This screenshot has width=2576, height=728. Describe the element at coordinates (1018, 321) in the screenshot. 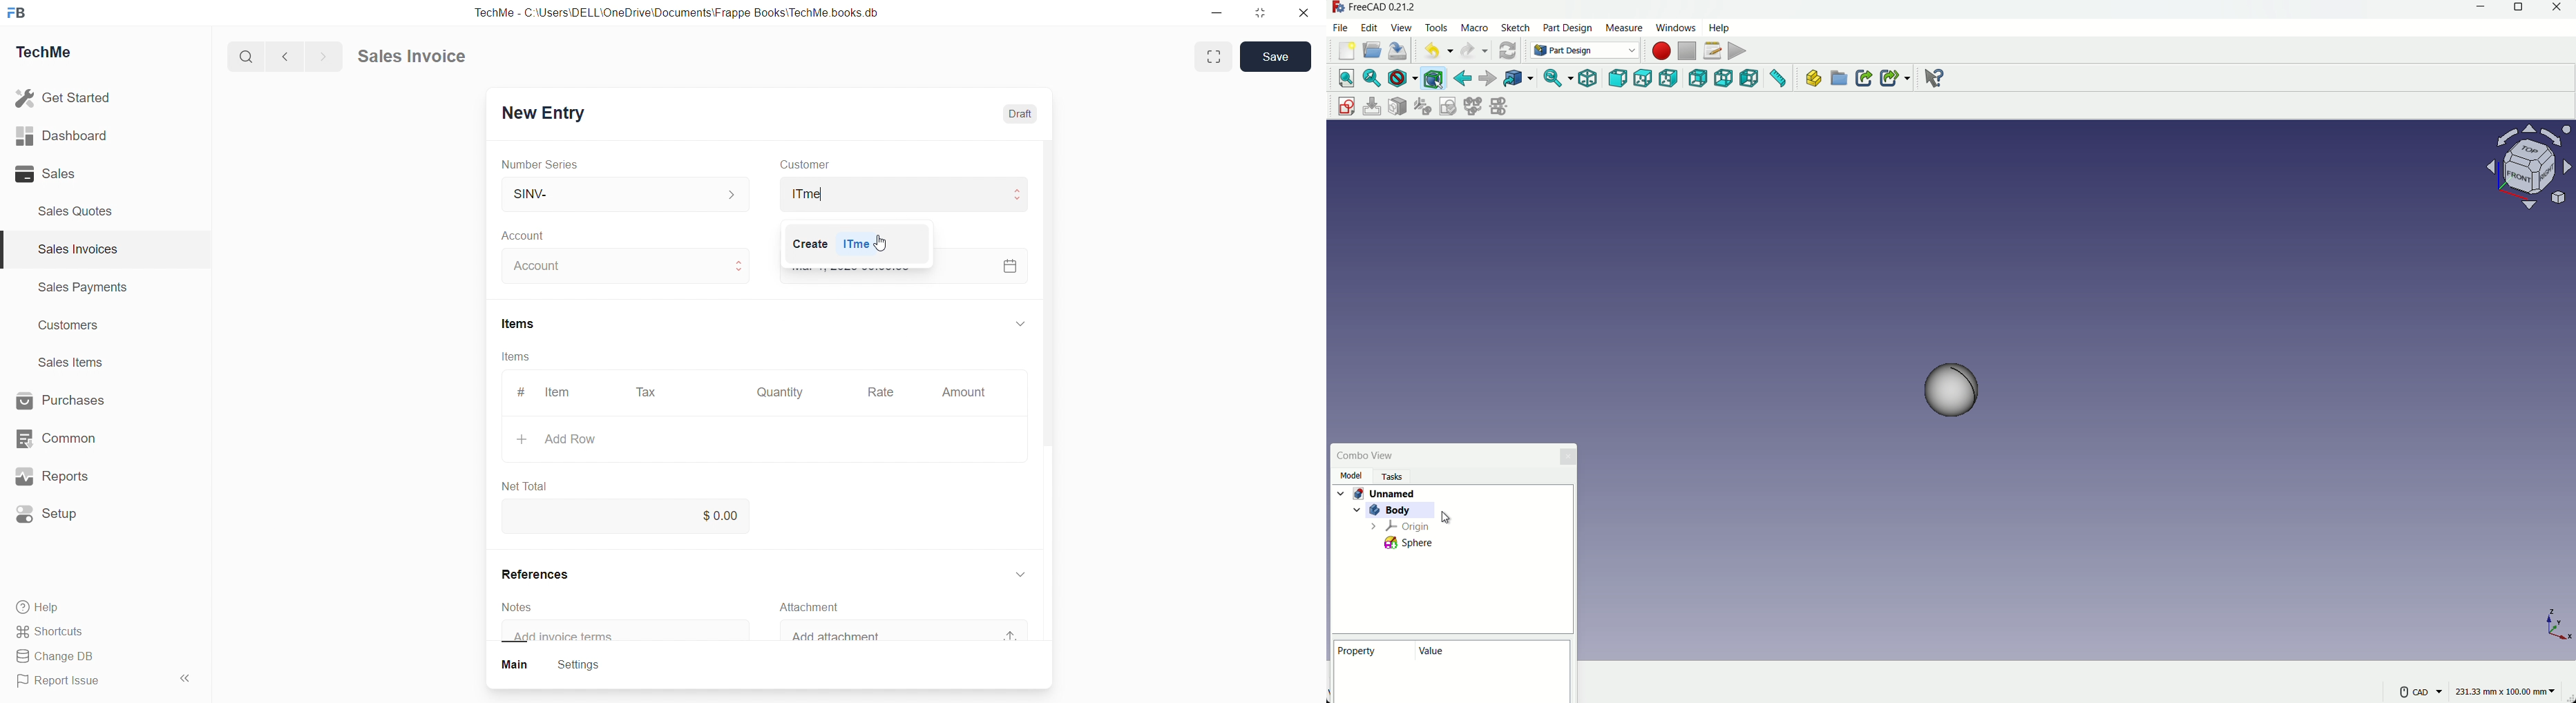

I see `doopdown` at that location.